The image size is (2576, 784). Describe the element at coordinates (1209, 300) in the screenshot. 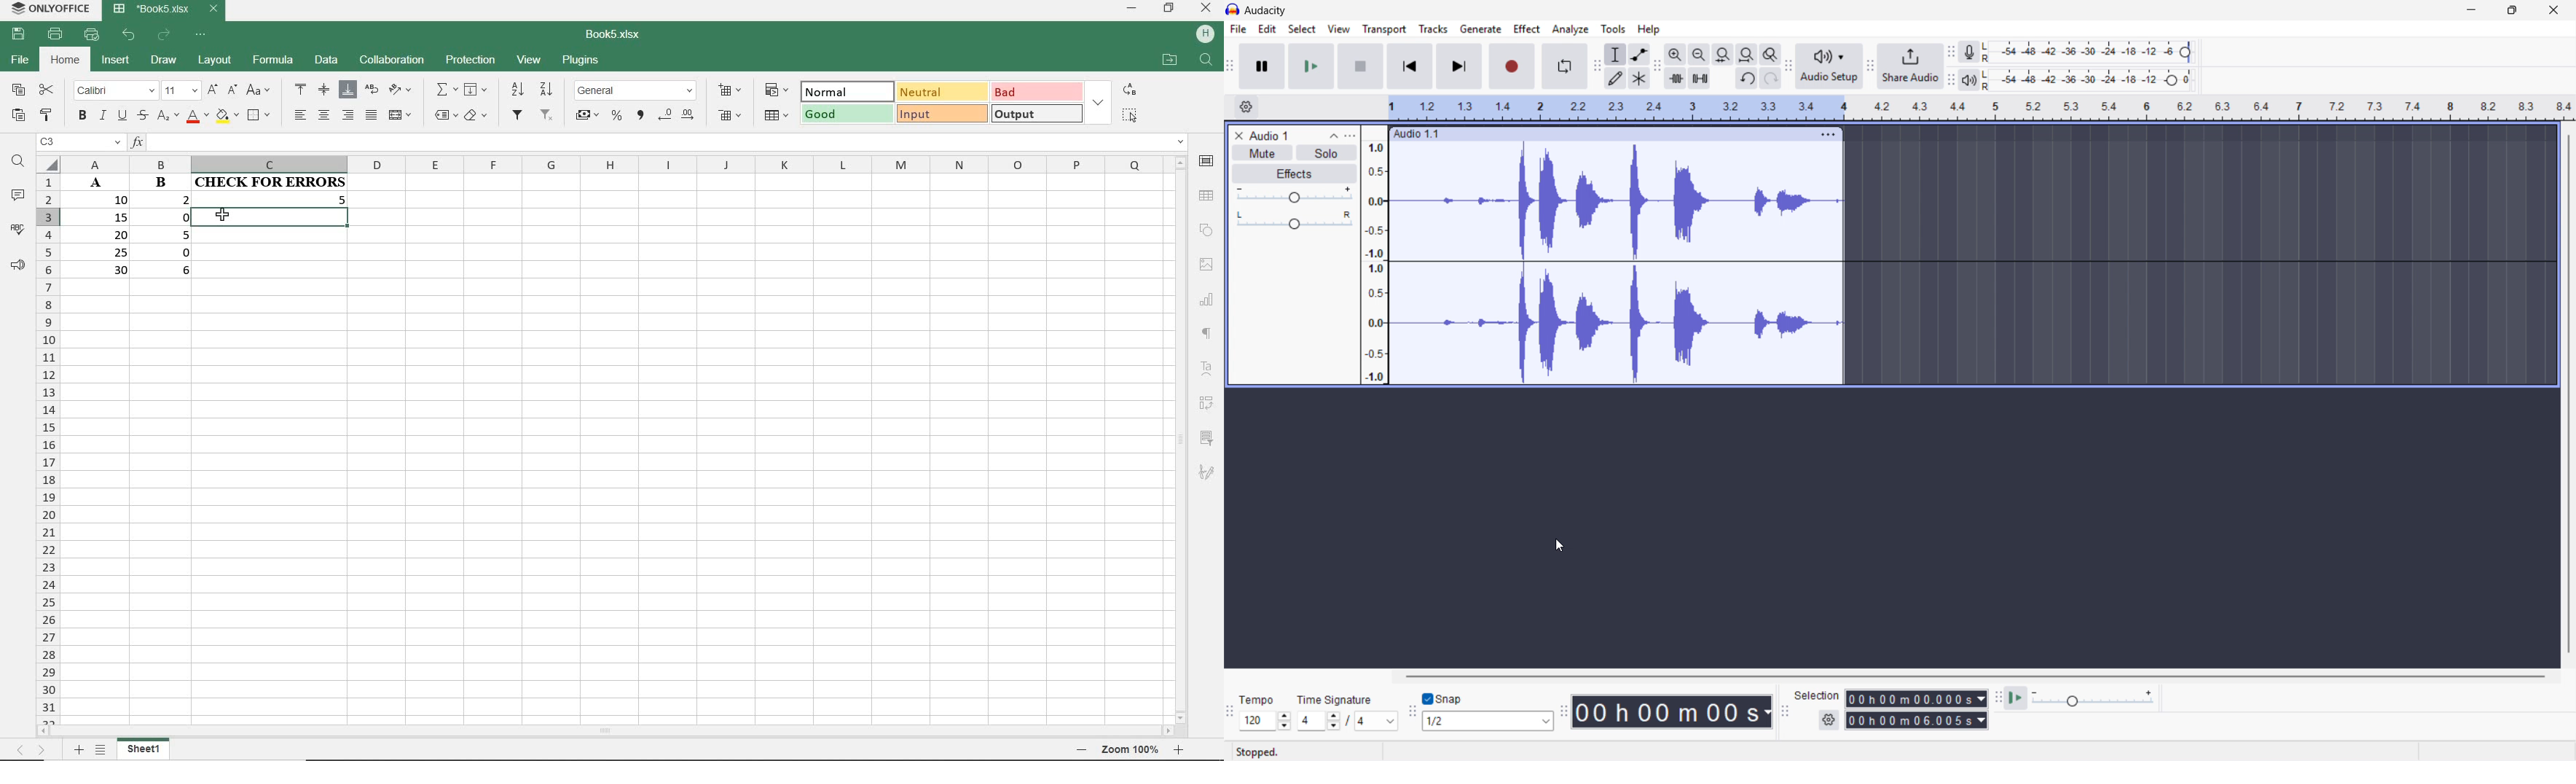

I see `CHART` at that location.